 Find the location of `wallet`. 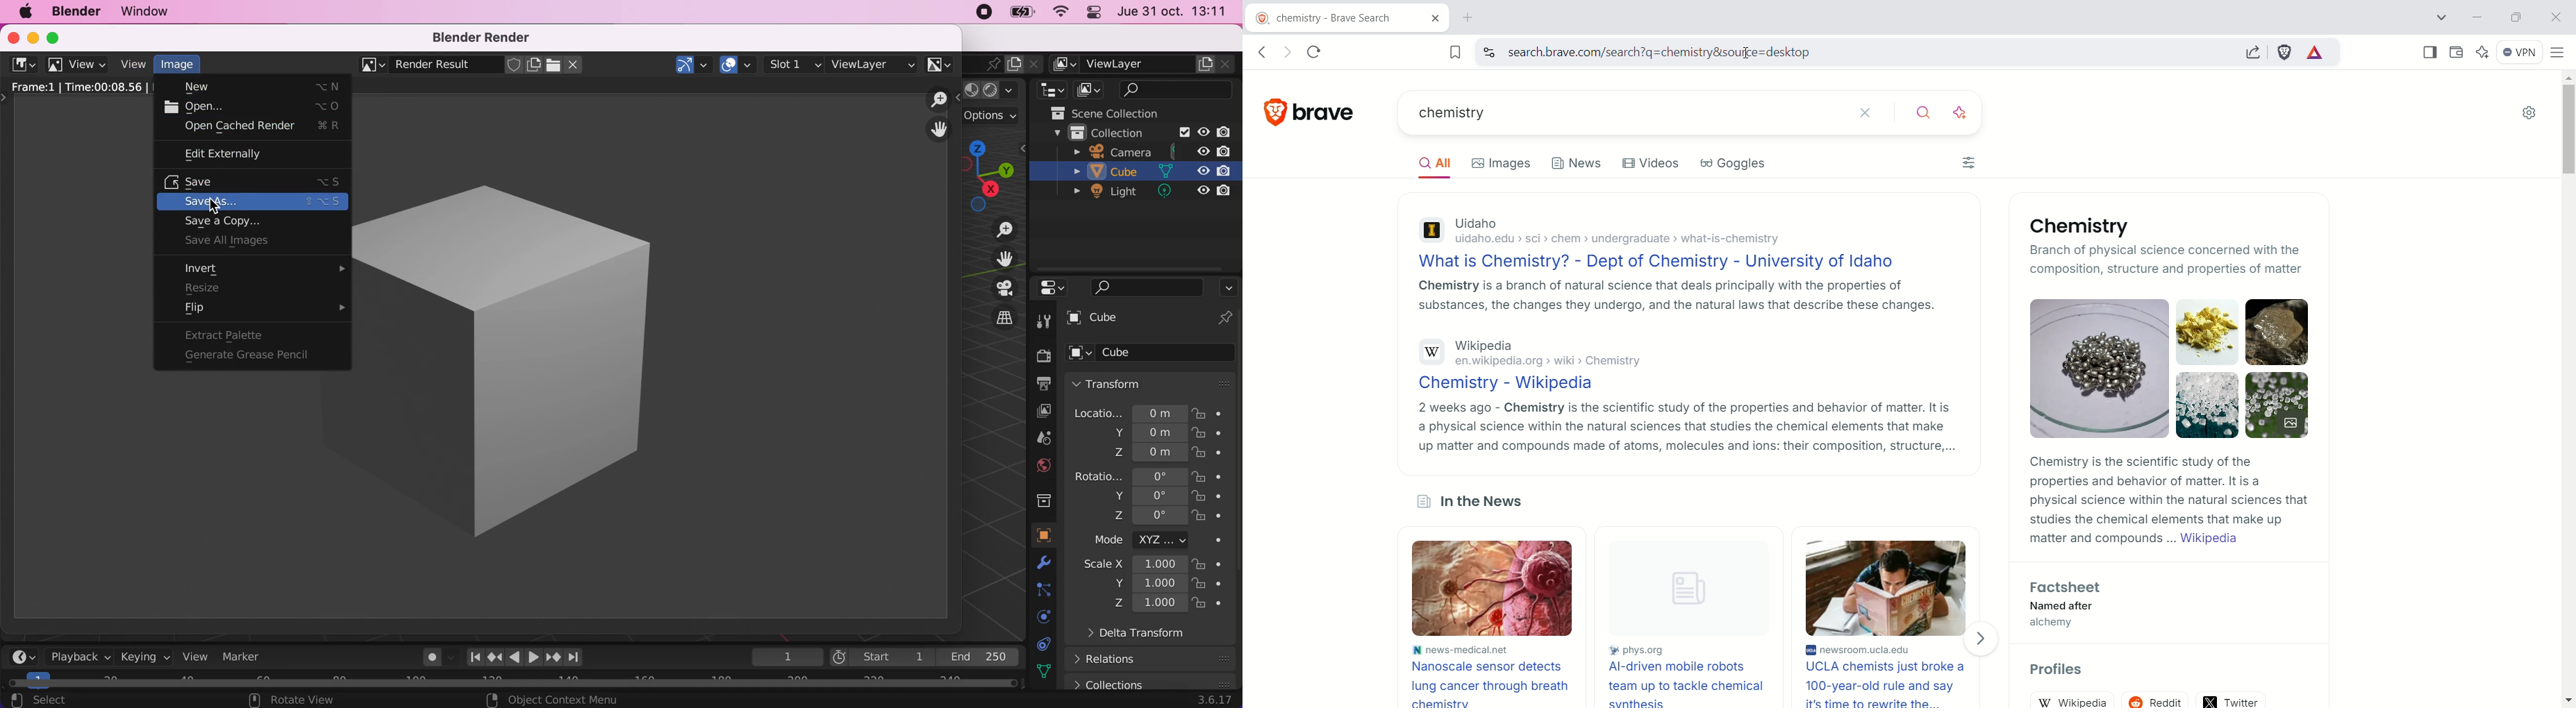

wallet is located at coordinates (2457, 53).